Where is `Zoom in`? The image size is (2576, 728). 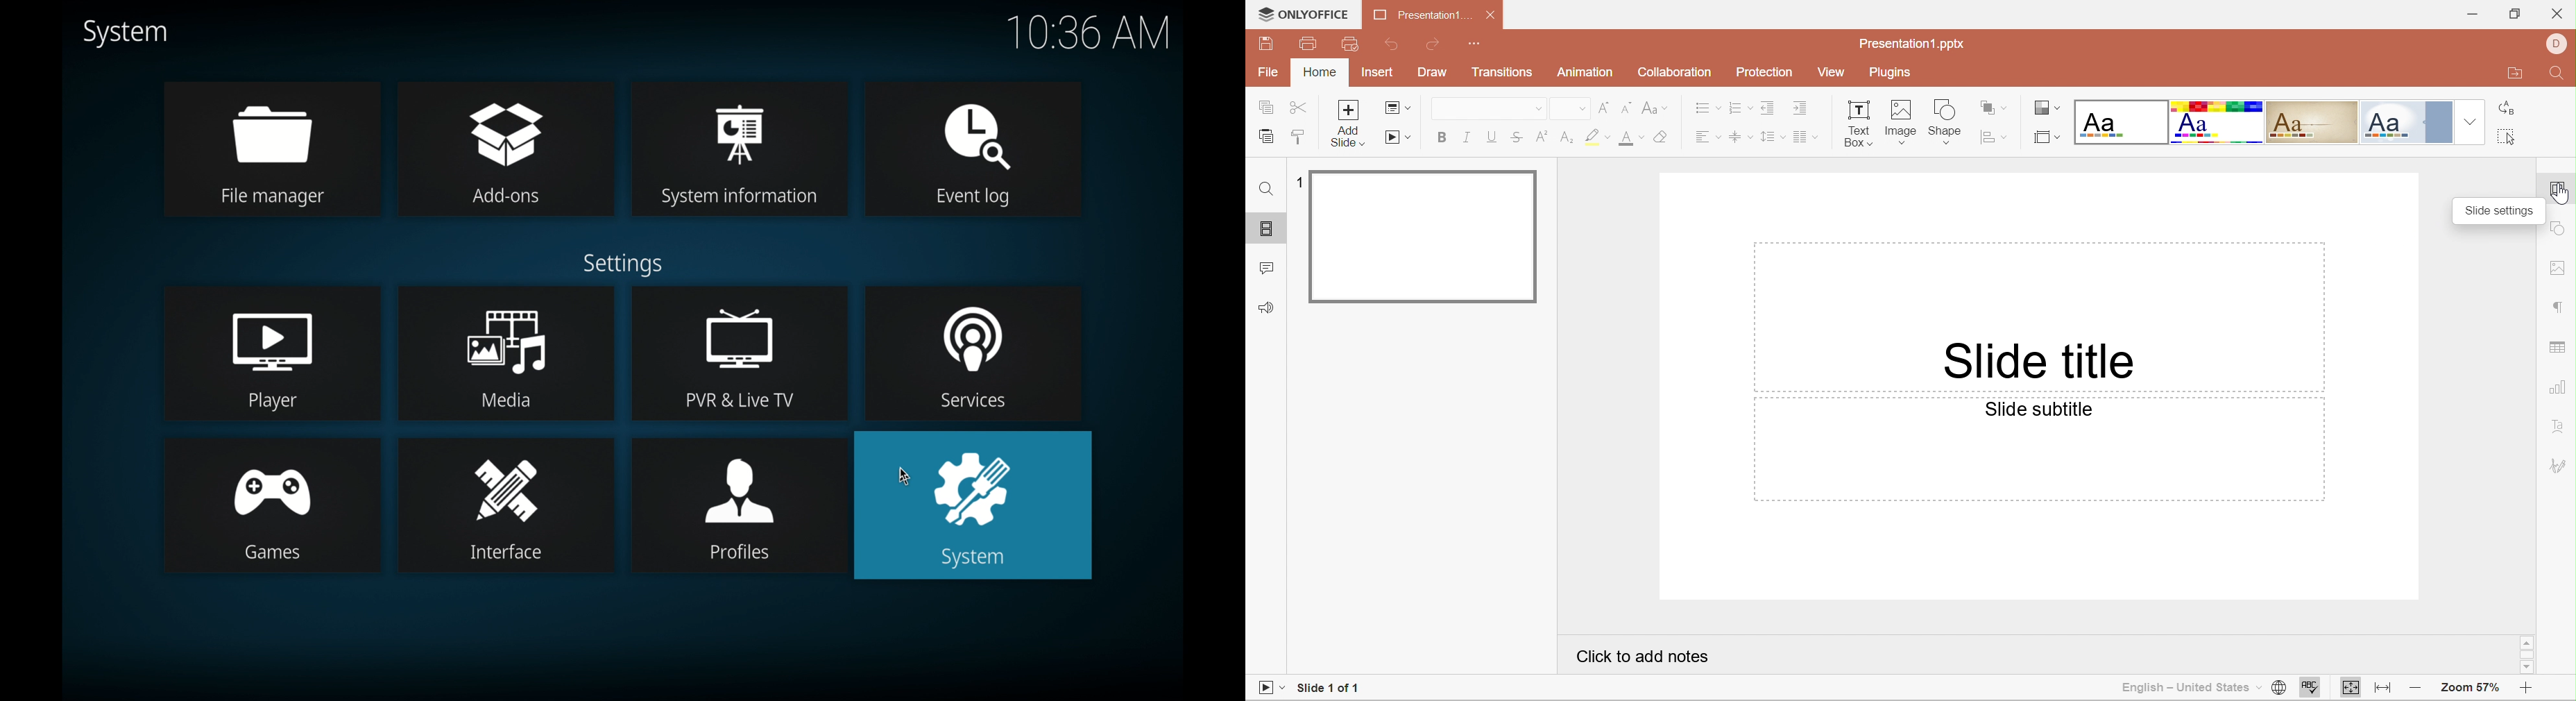 Zoom in is located at coordinates (2525, 691).